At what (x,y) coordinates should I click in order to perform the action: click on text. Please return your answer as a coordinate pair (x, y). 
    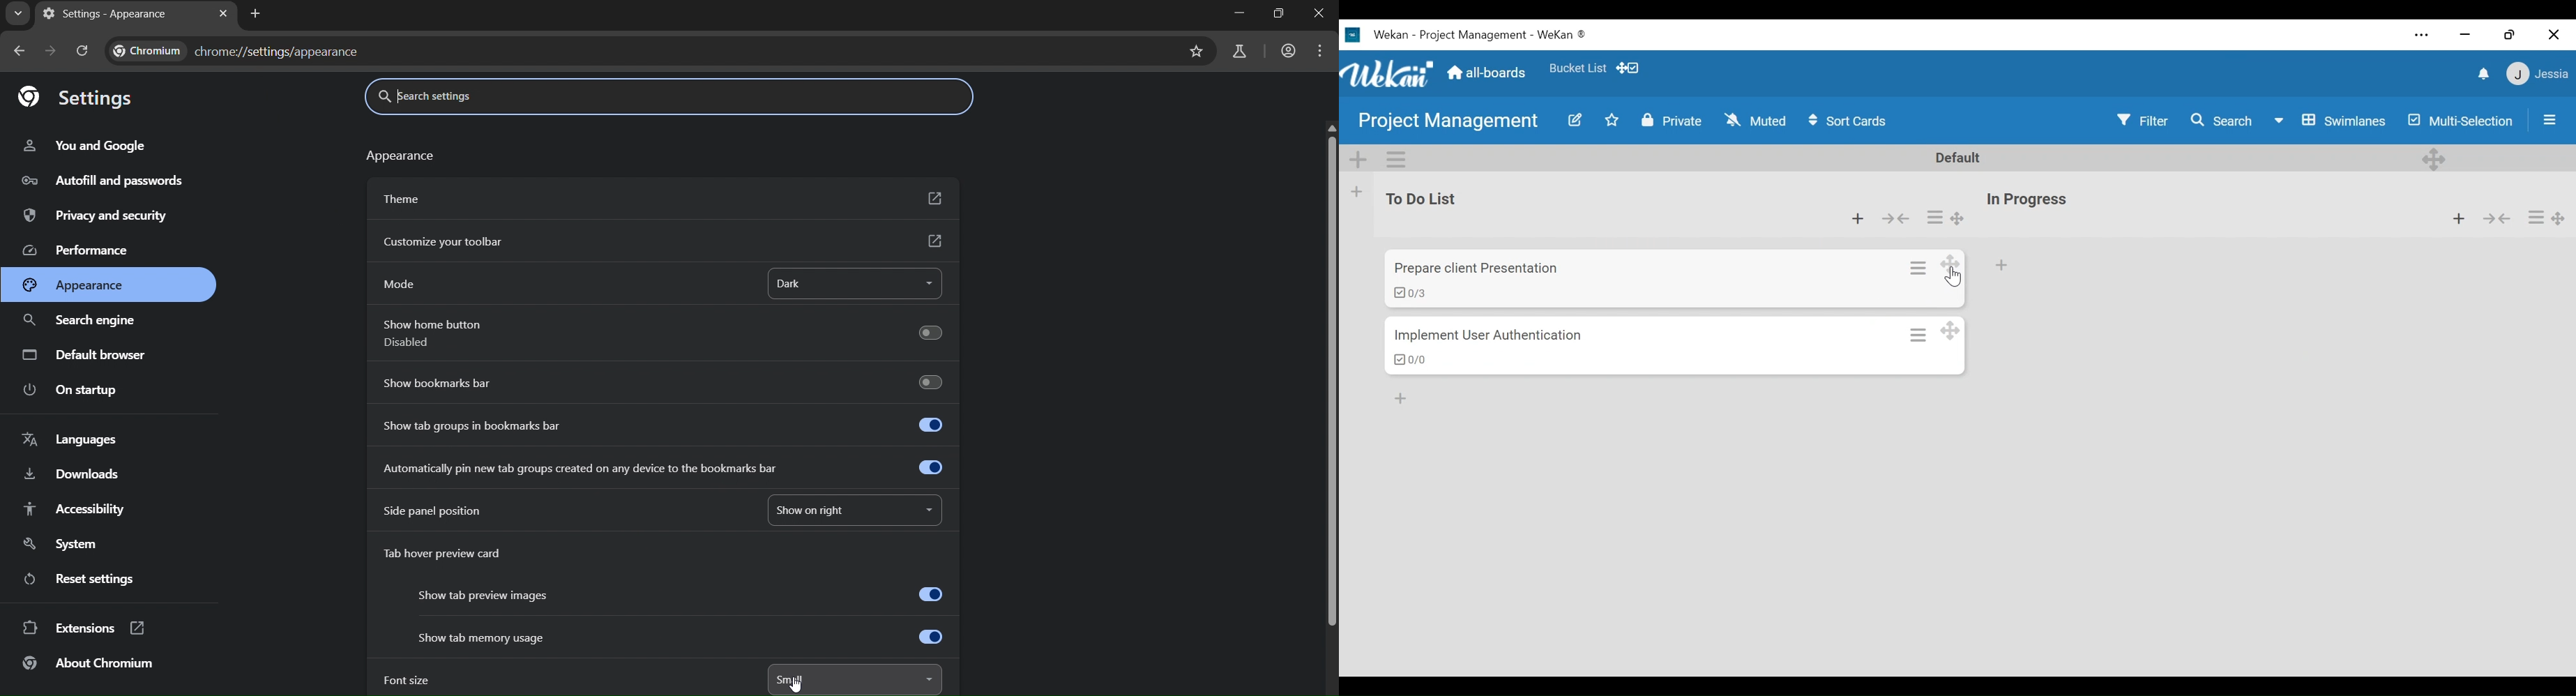
    Looking at the image, I should click on (403, 158).